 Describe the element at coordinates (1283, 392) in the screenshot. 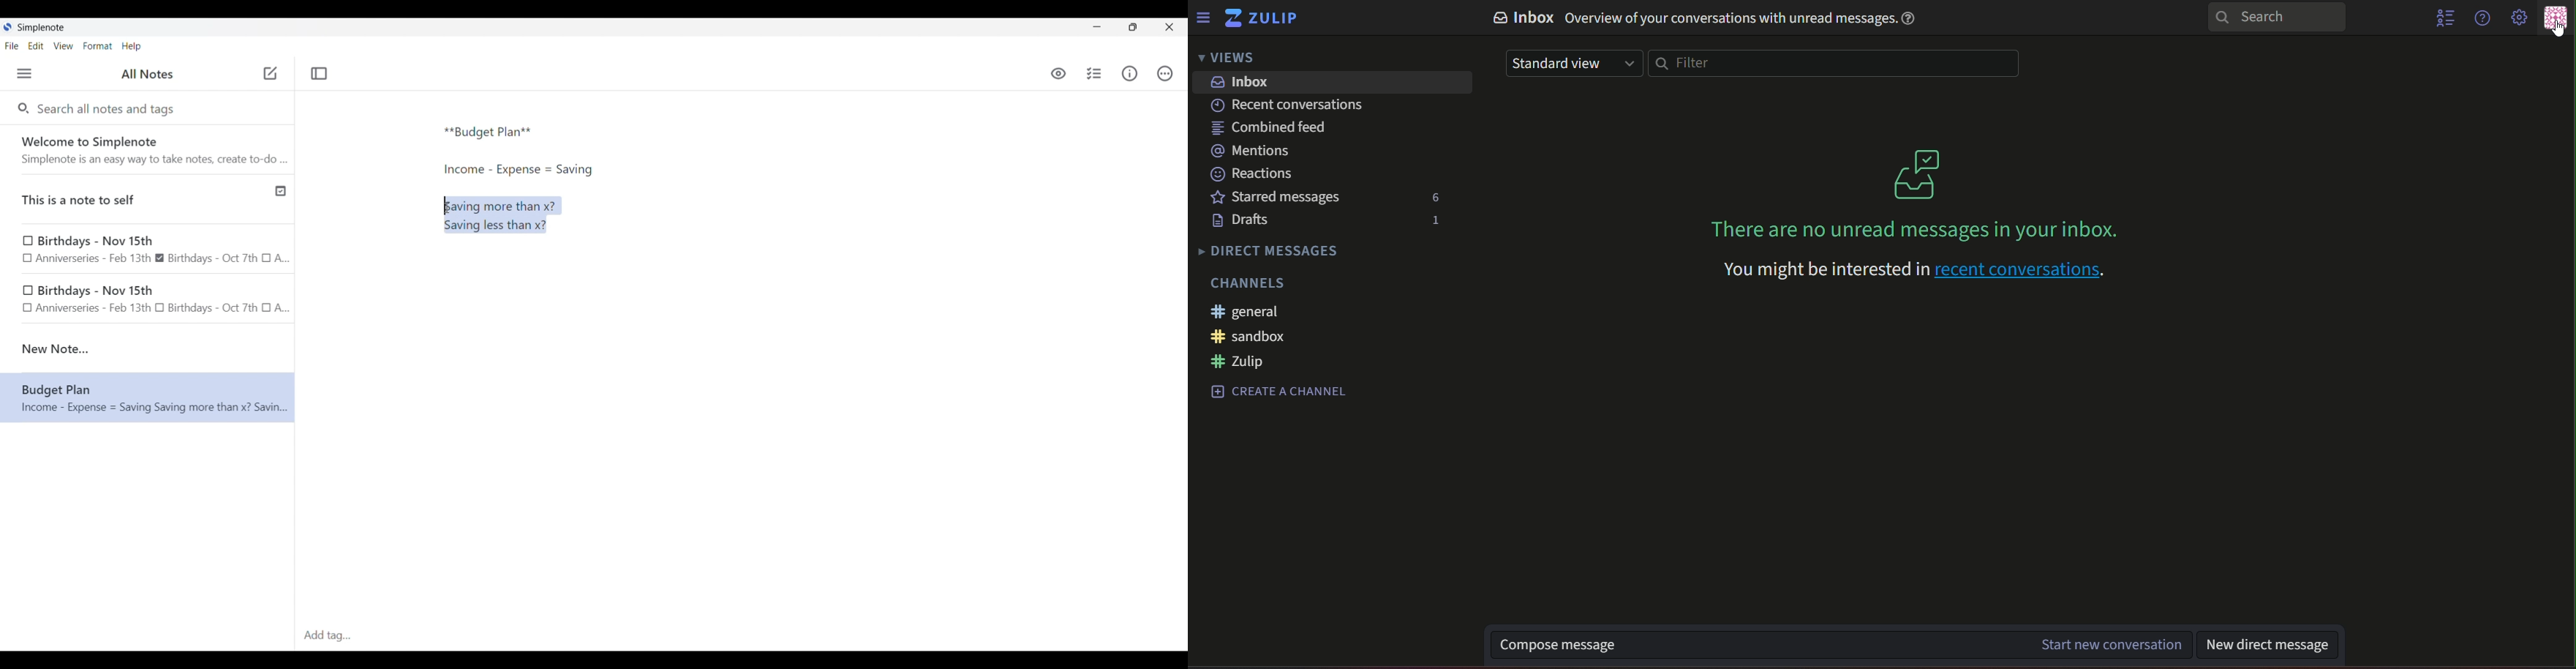

I see `text` at that location.